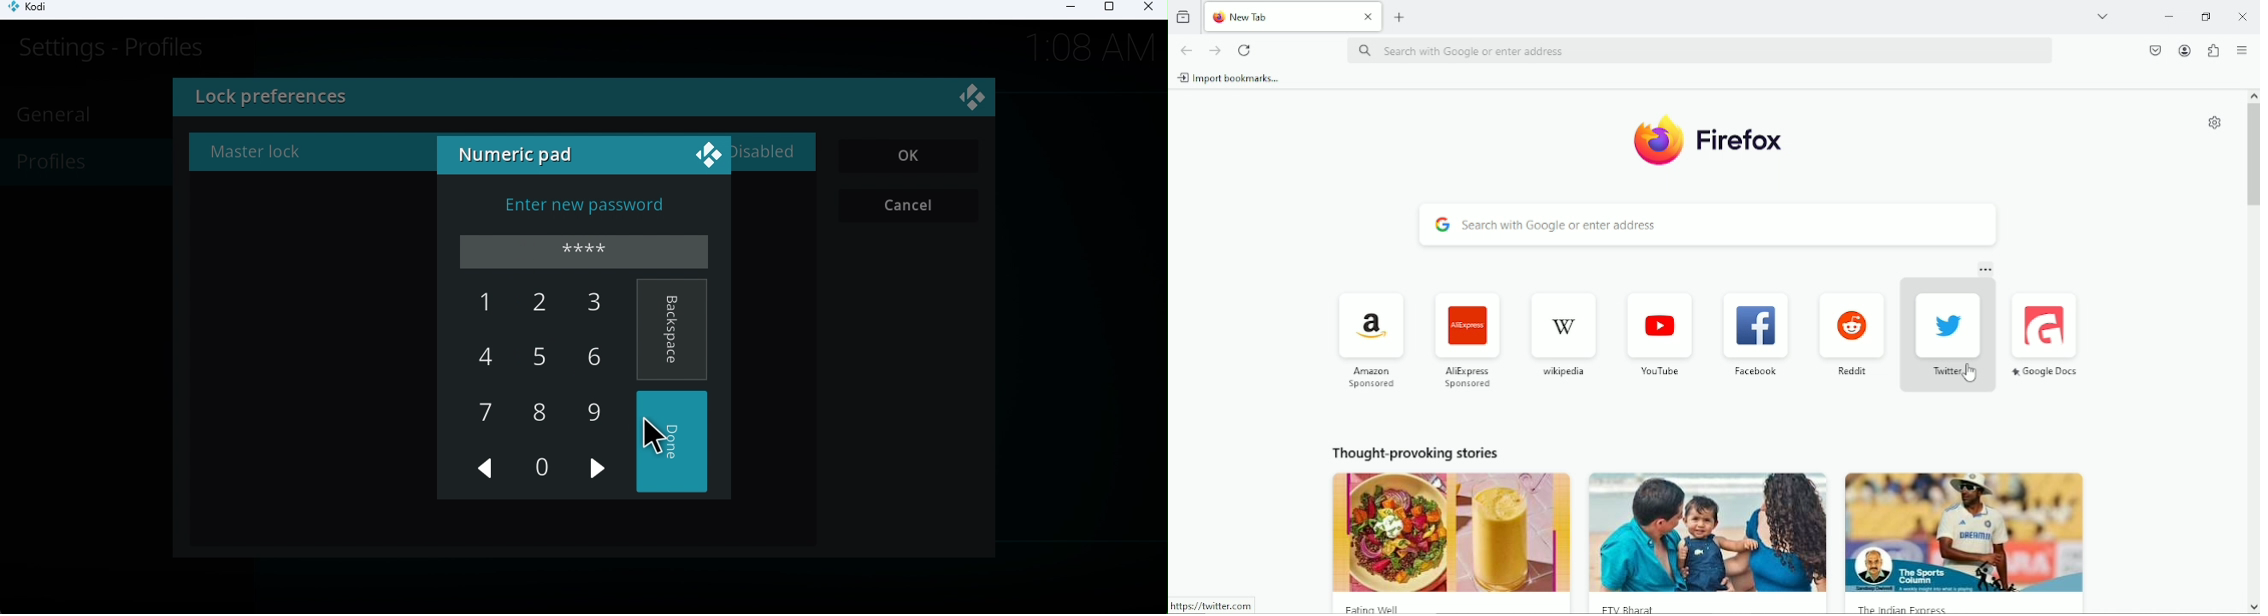 This screenshot has width=2268, height=616. What do you see at coordinates (706, 153) in the screenshot?
I see `logo` at bounding box center [706, 153].